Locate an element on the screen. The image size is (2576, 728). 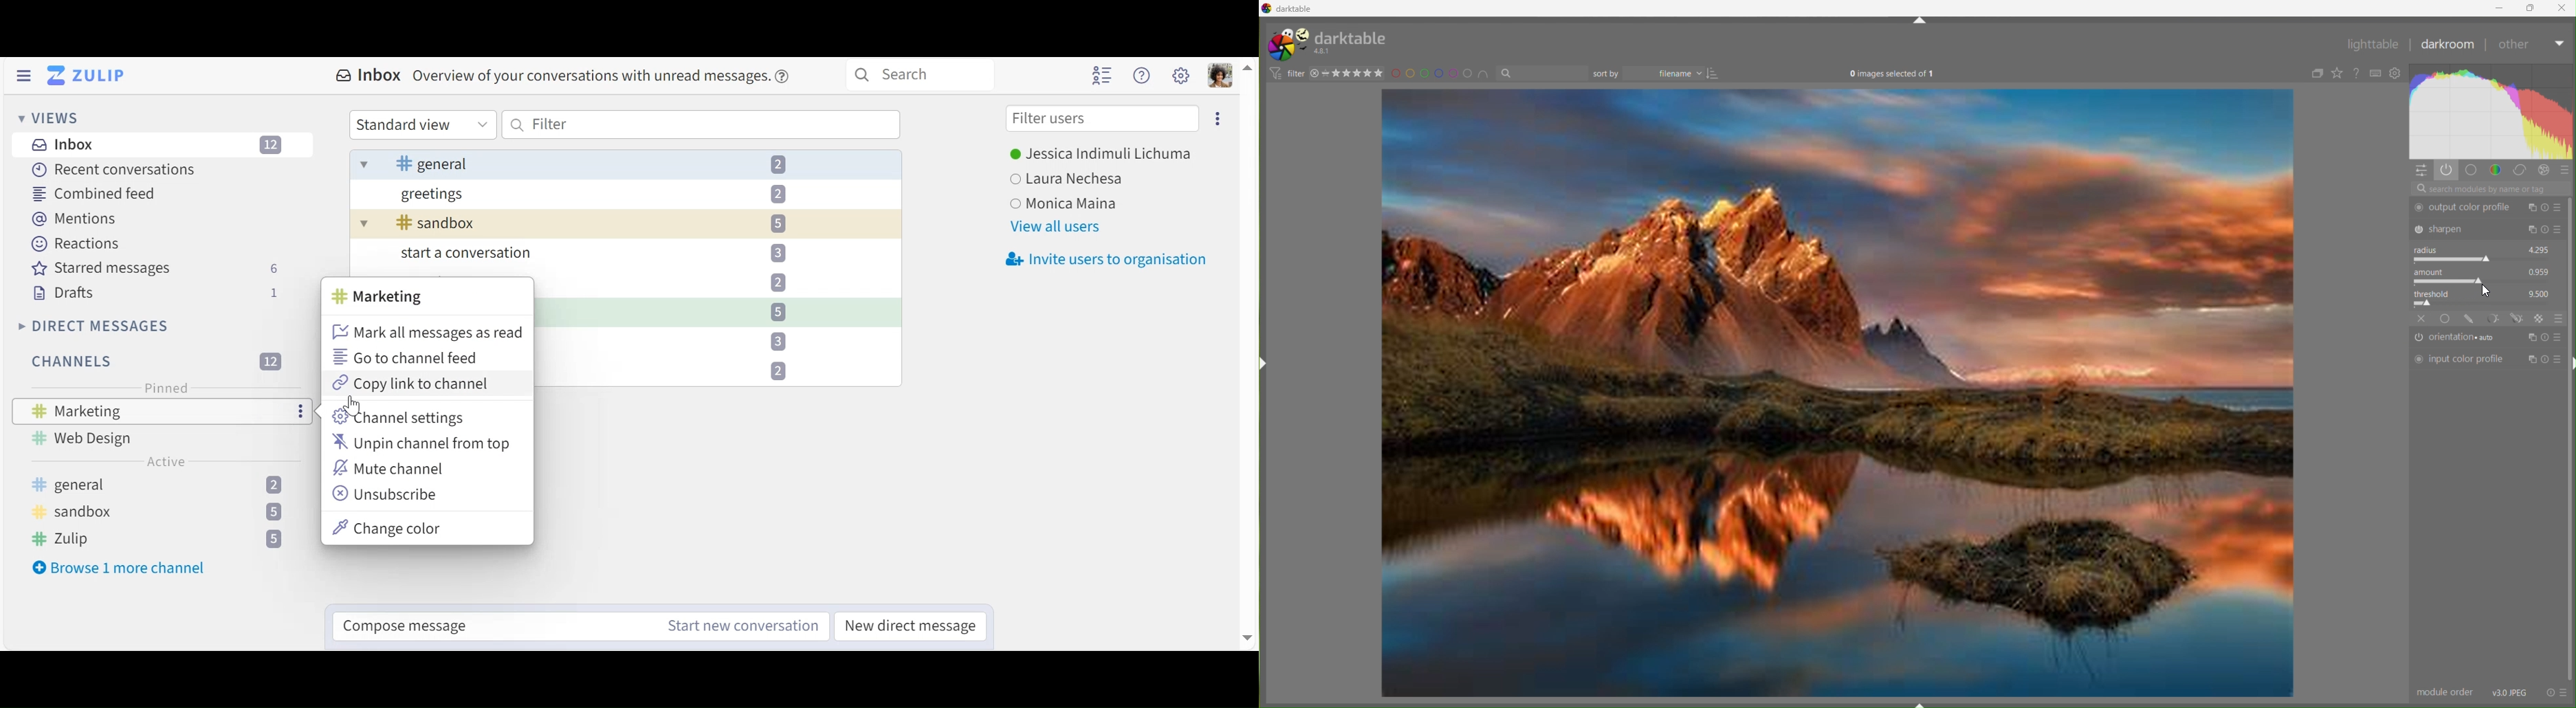
input slider is located at coordinates (2486, 303).